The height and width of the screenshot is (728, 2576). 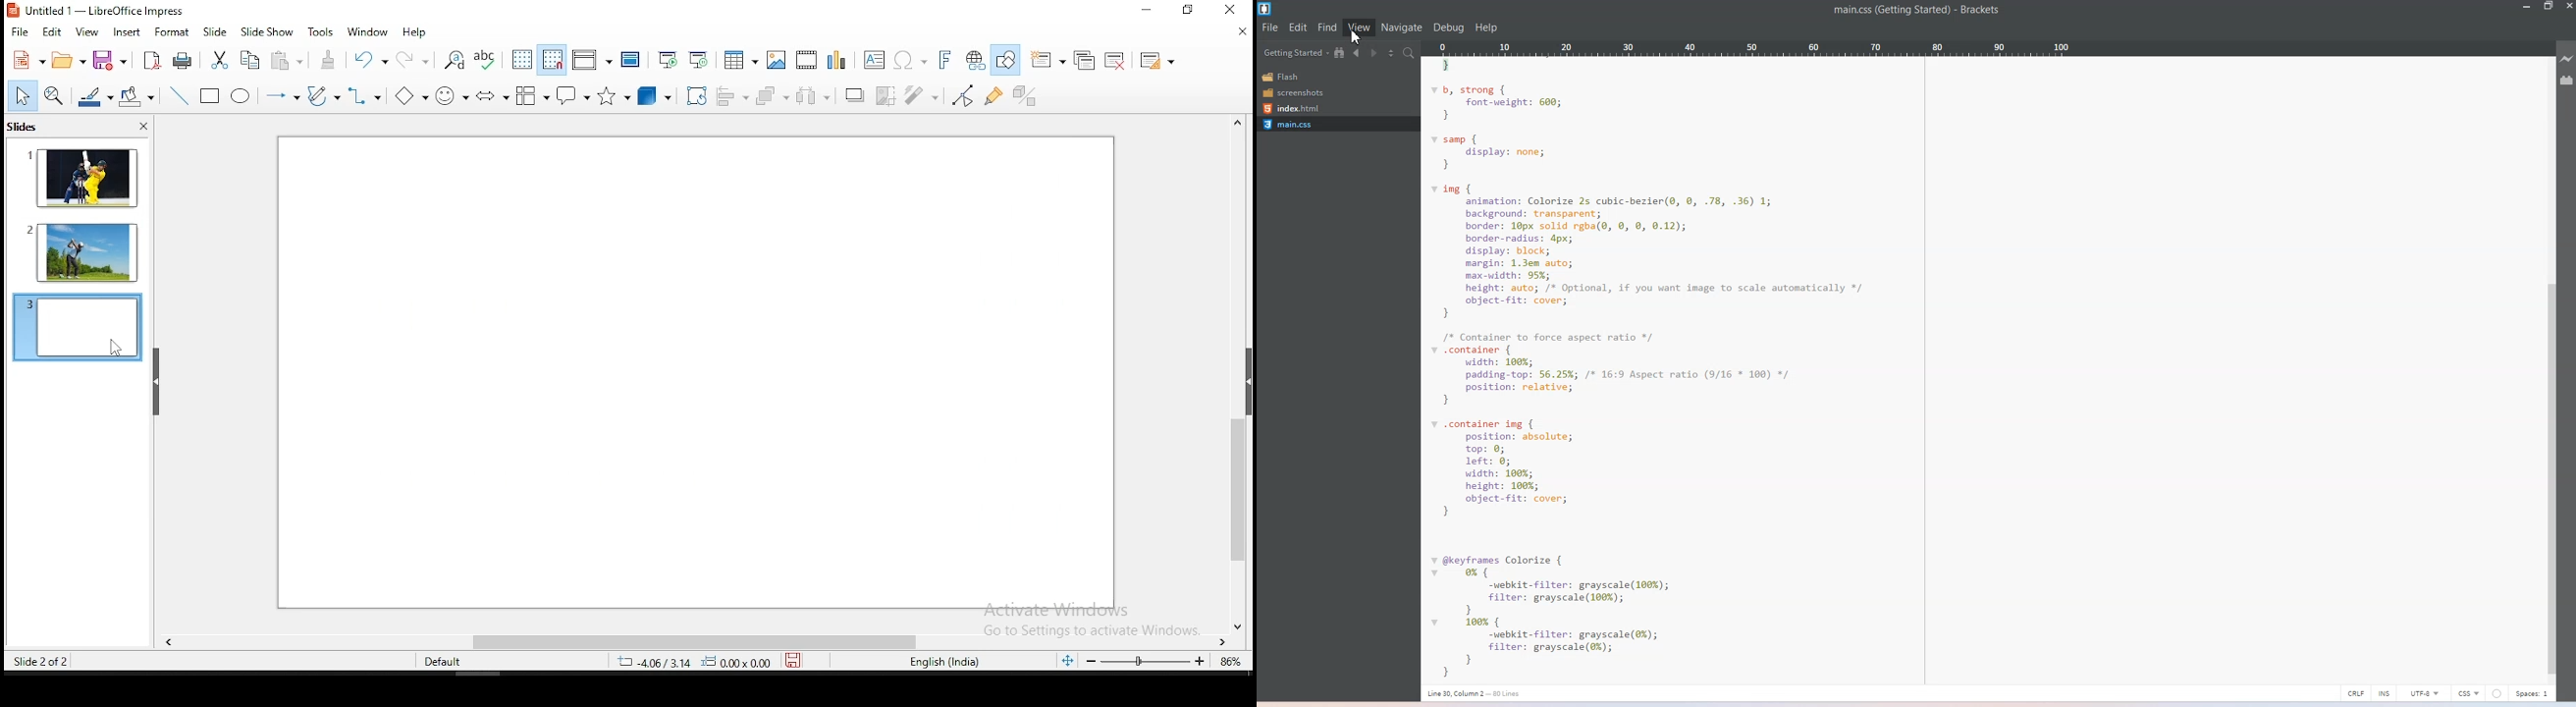 I want to click on Cursor, so click(x=1354, y=38).